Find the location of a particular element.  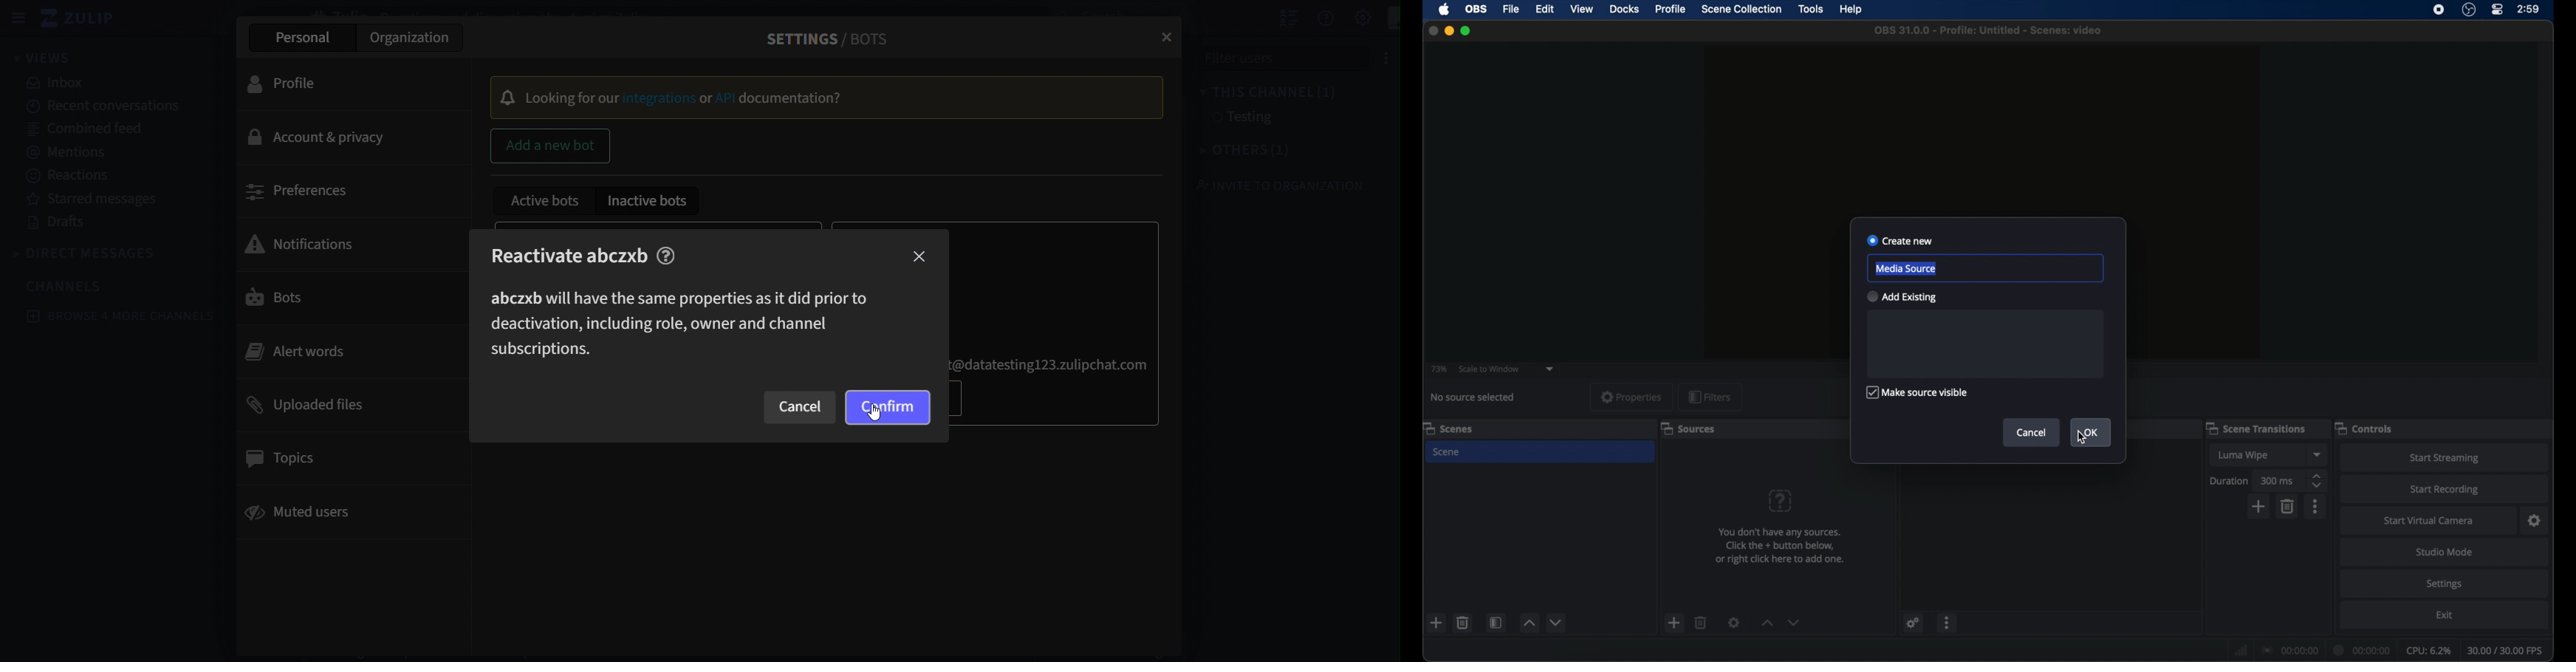

Cursor is located at coordinates (877, 414).